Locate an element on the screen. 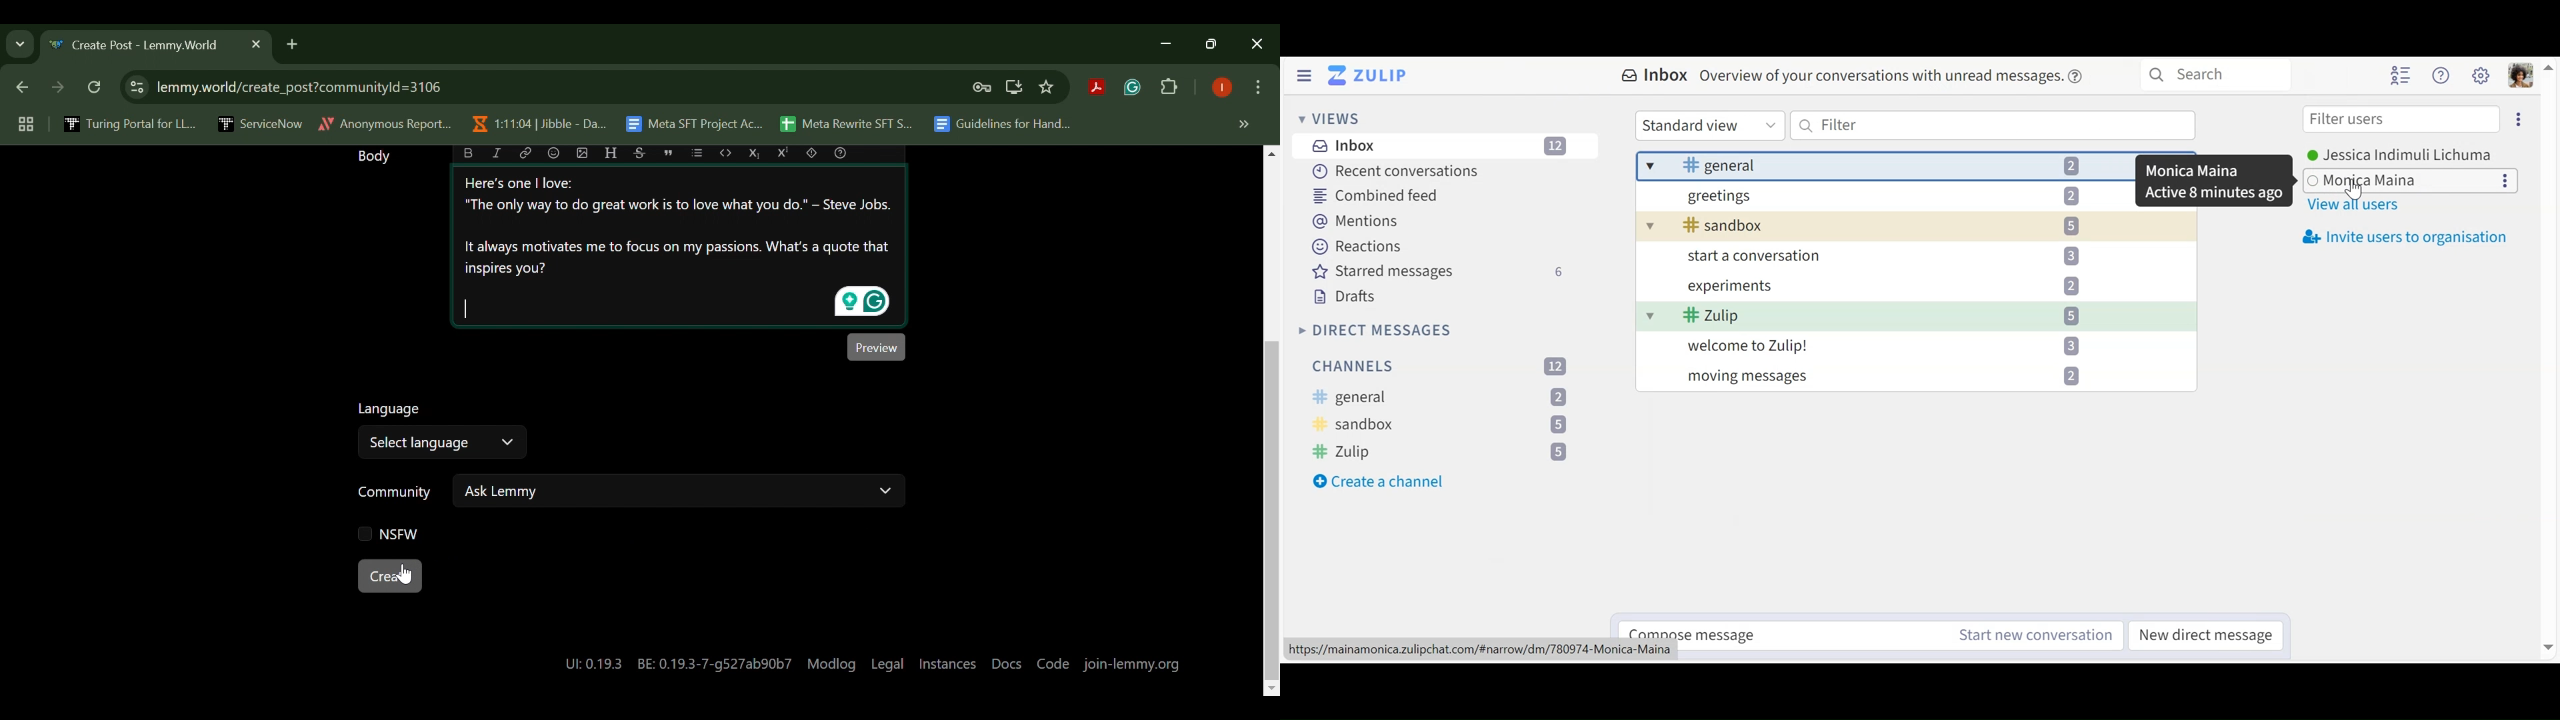 Image resolution: width=2576 pixels, height=728 pixels. Standard View is located at coordinates (1710, 125).